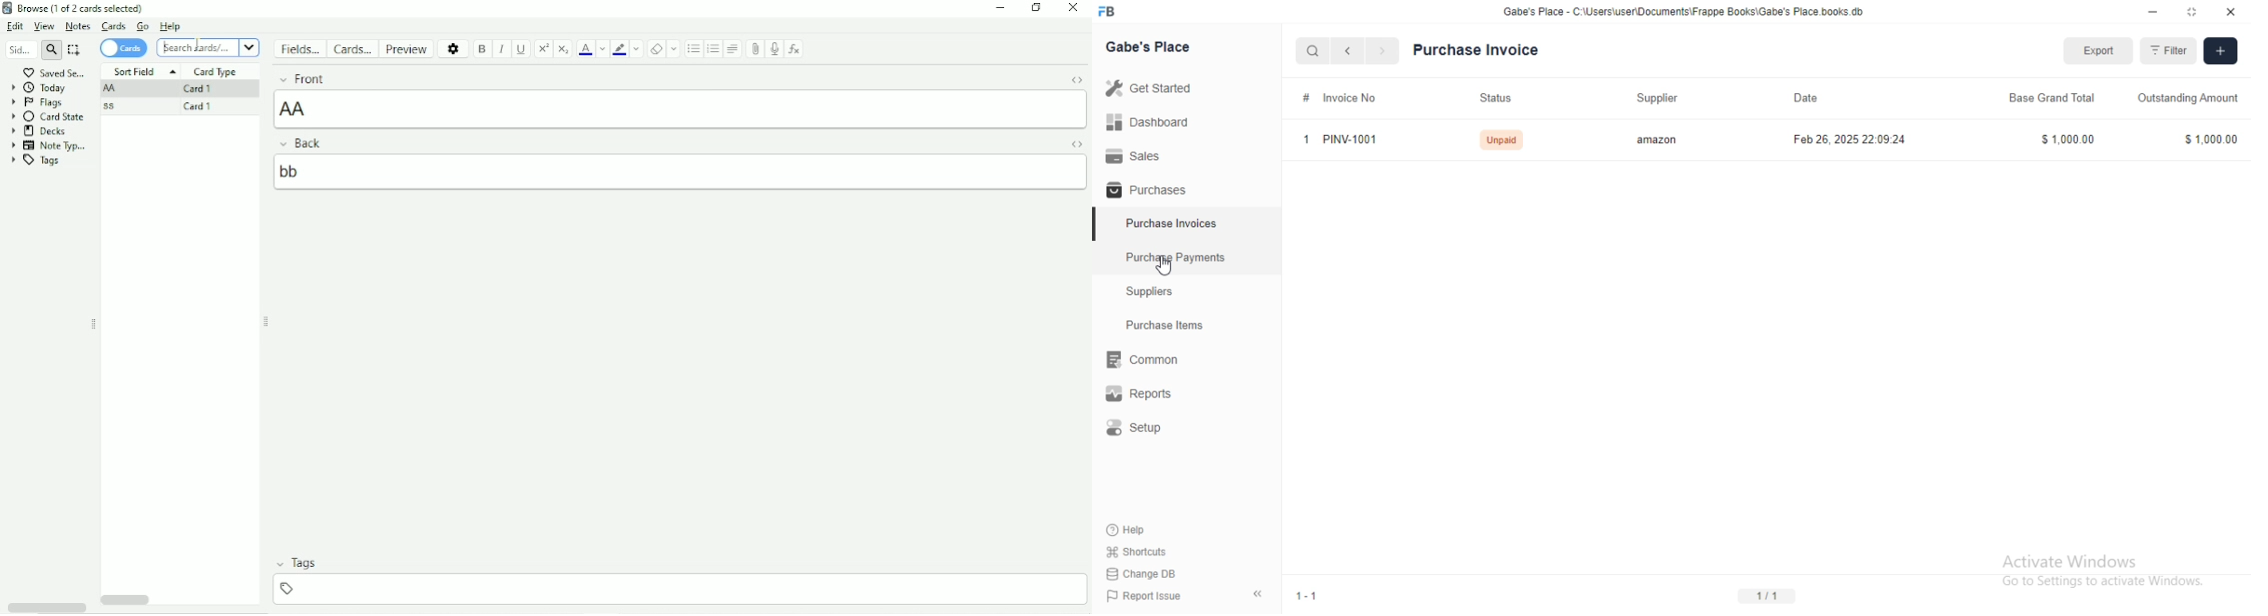 The image size is (2268, 616). I want to click on Cards, so click(112, 26).